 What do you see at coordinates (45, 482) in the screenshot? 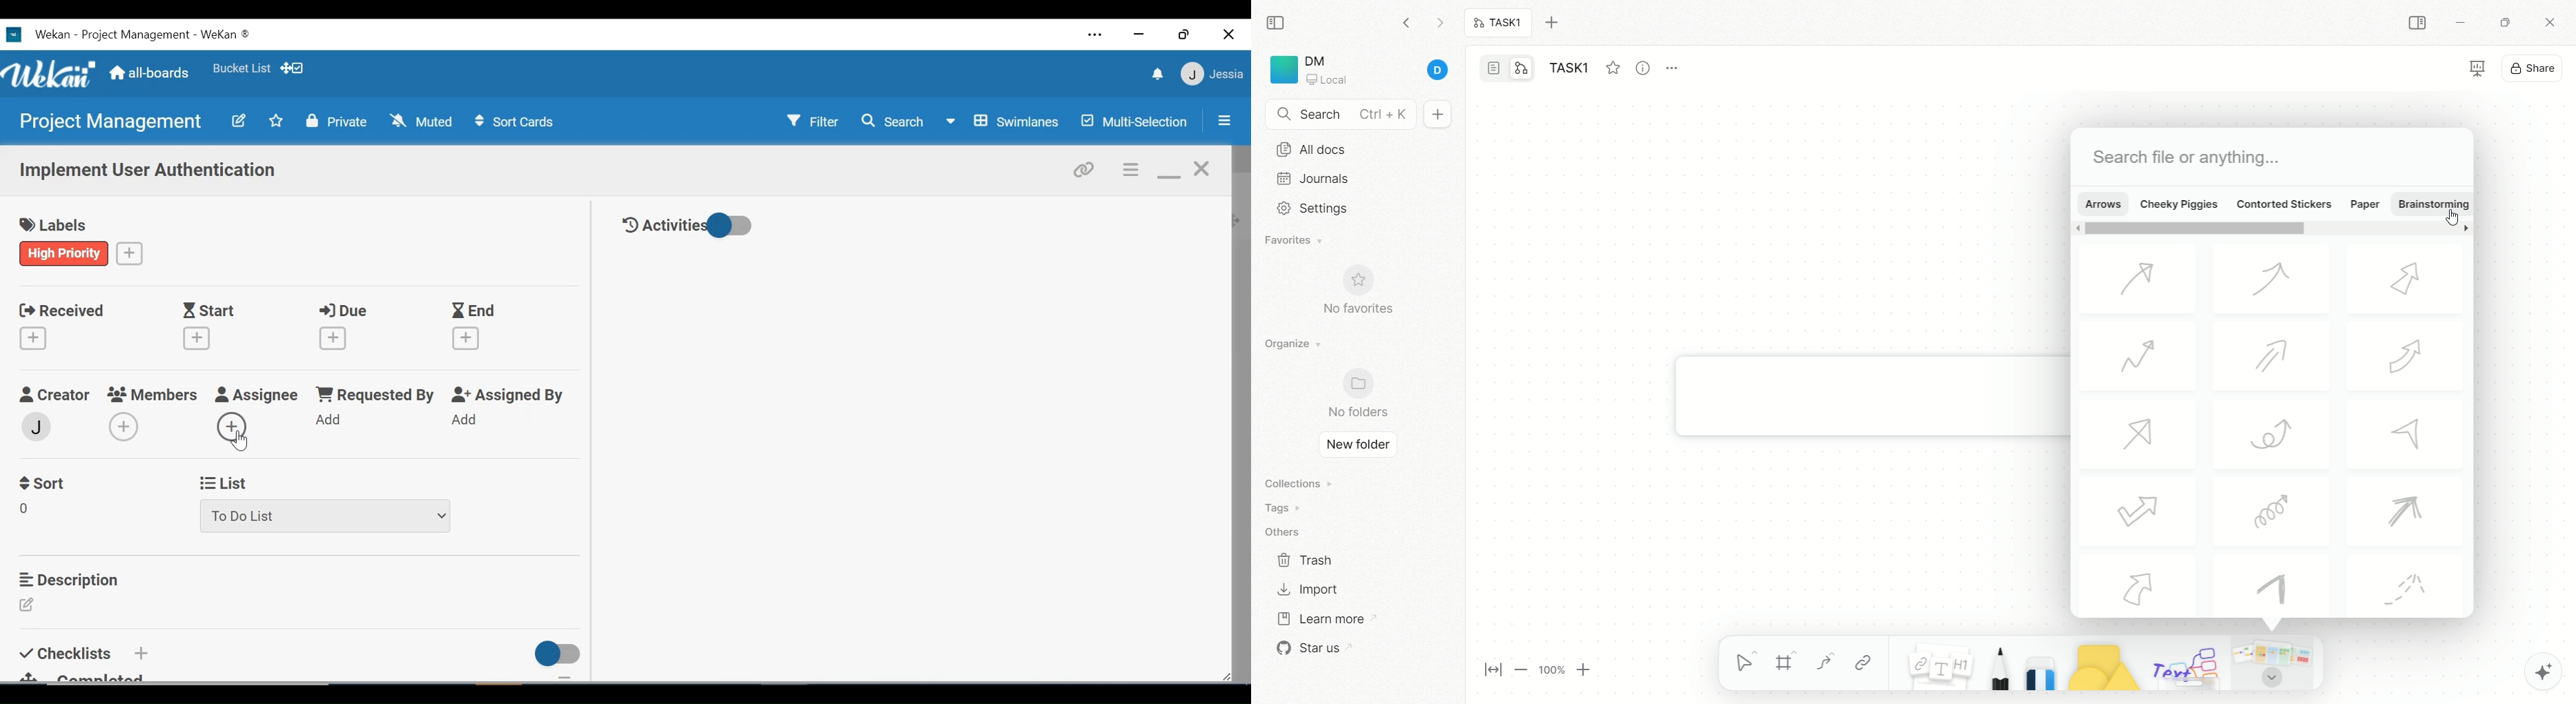
I see `Sort` at bounding box center [45, 482].